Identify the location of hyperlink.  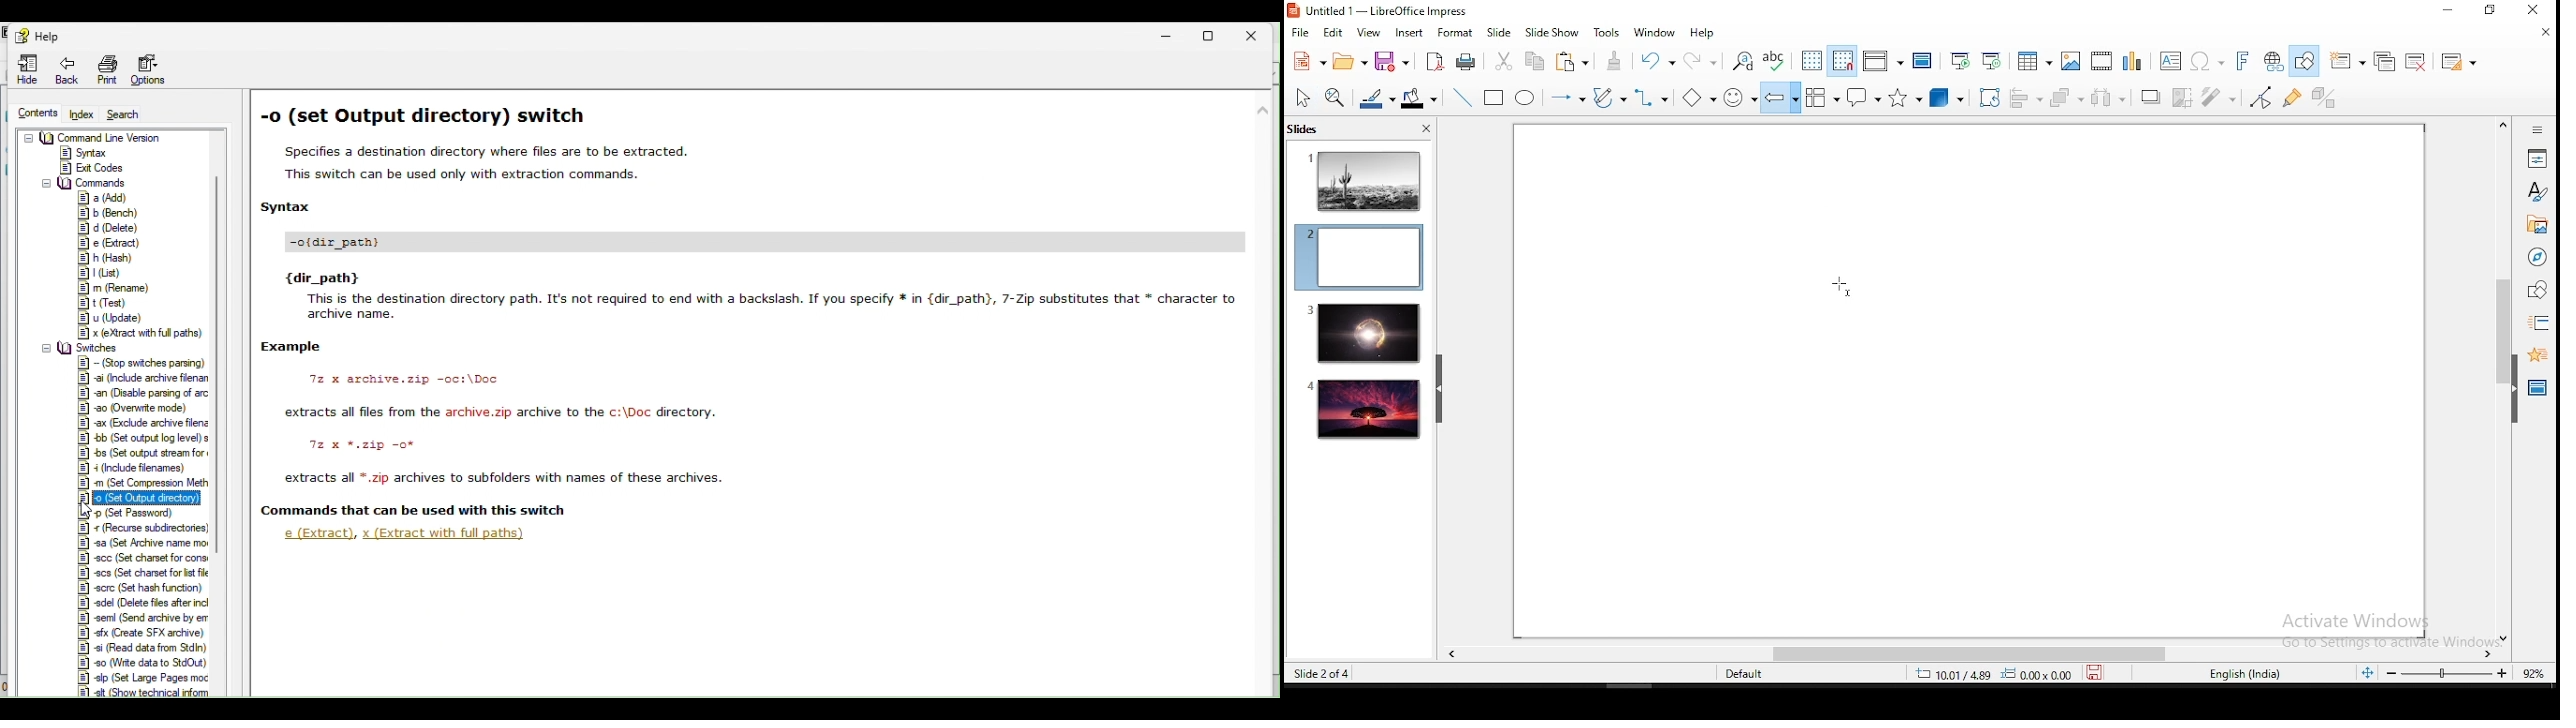
(2274, 62).